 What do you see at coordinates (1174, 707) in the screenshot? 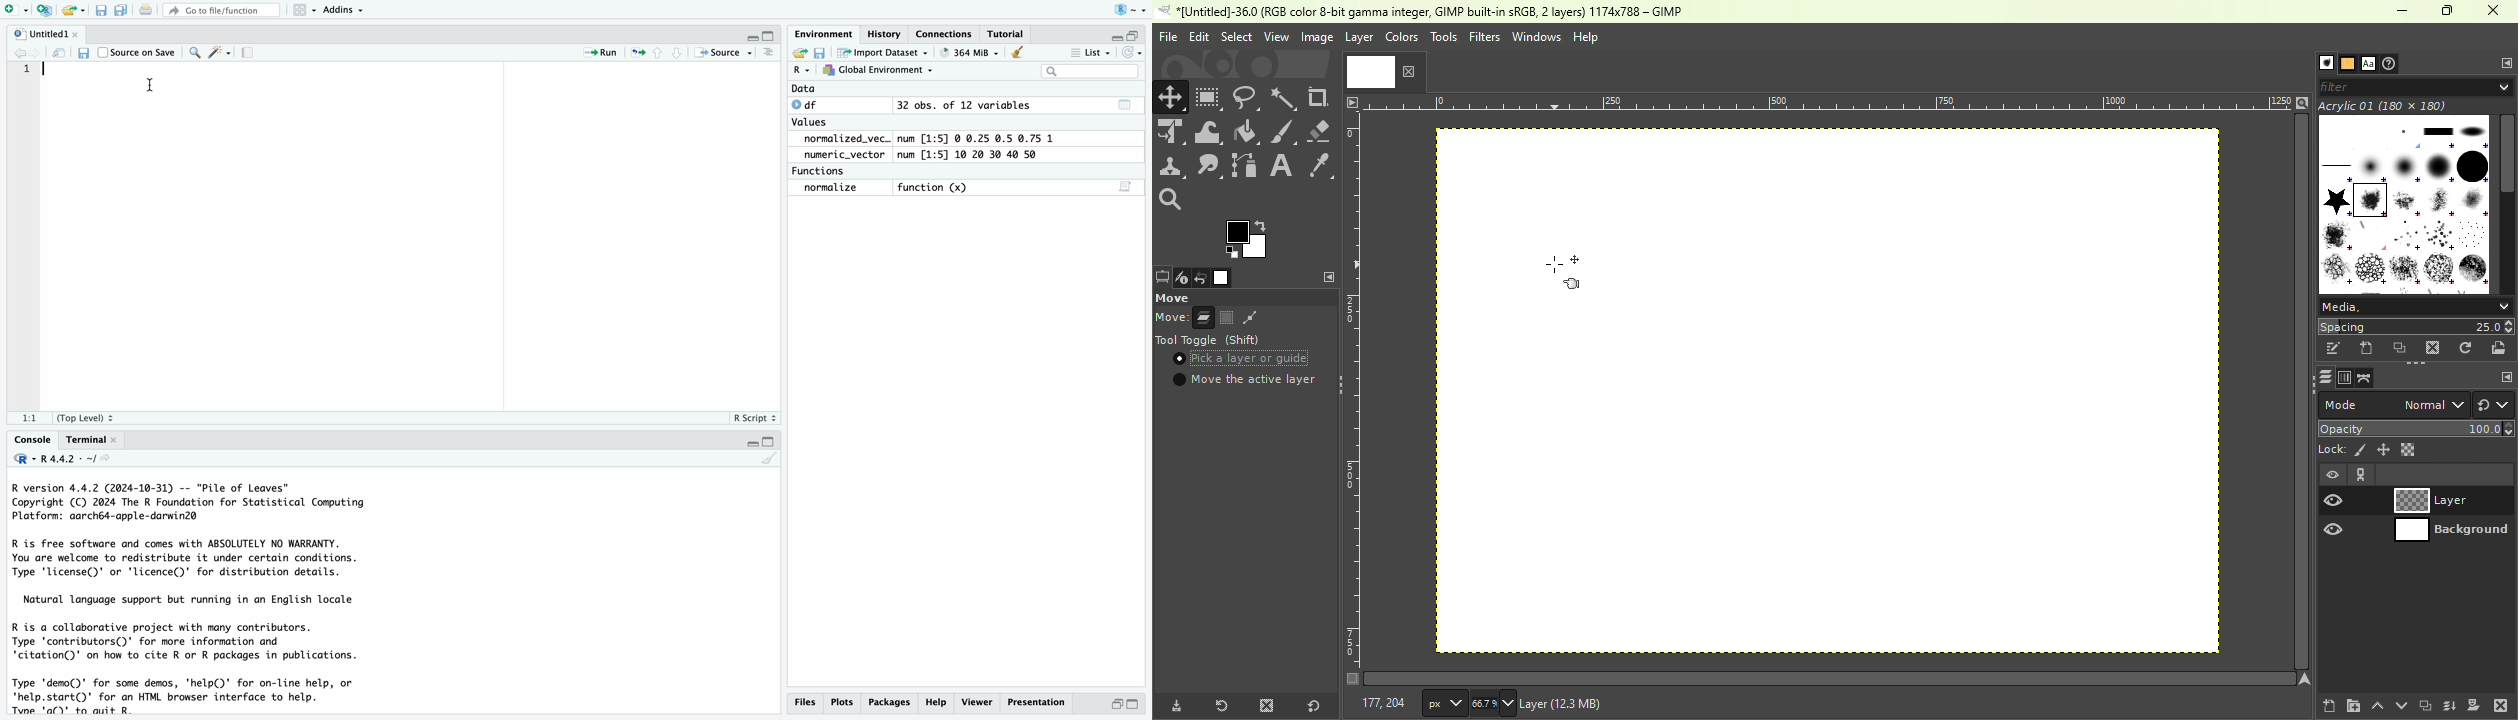
I see `Save tool preset` at bounding box center [1174, 707].